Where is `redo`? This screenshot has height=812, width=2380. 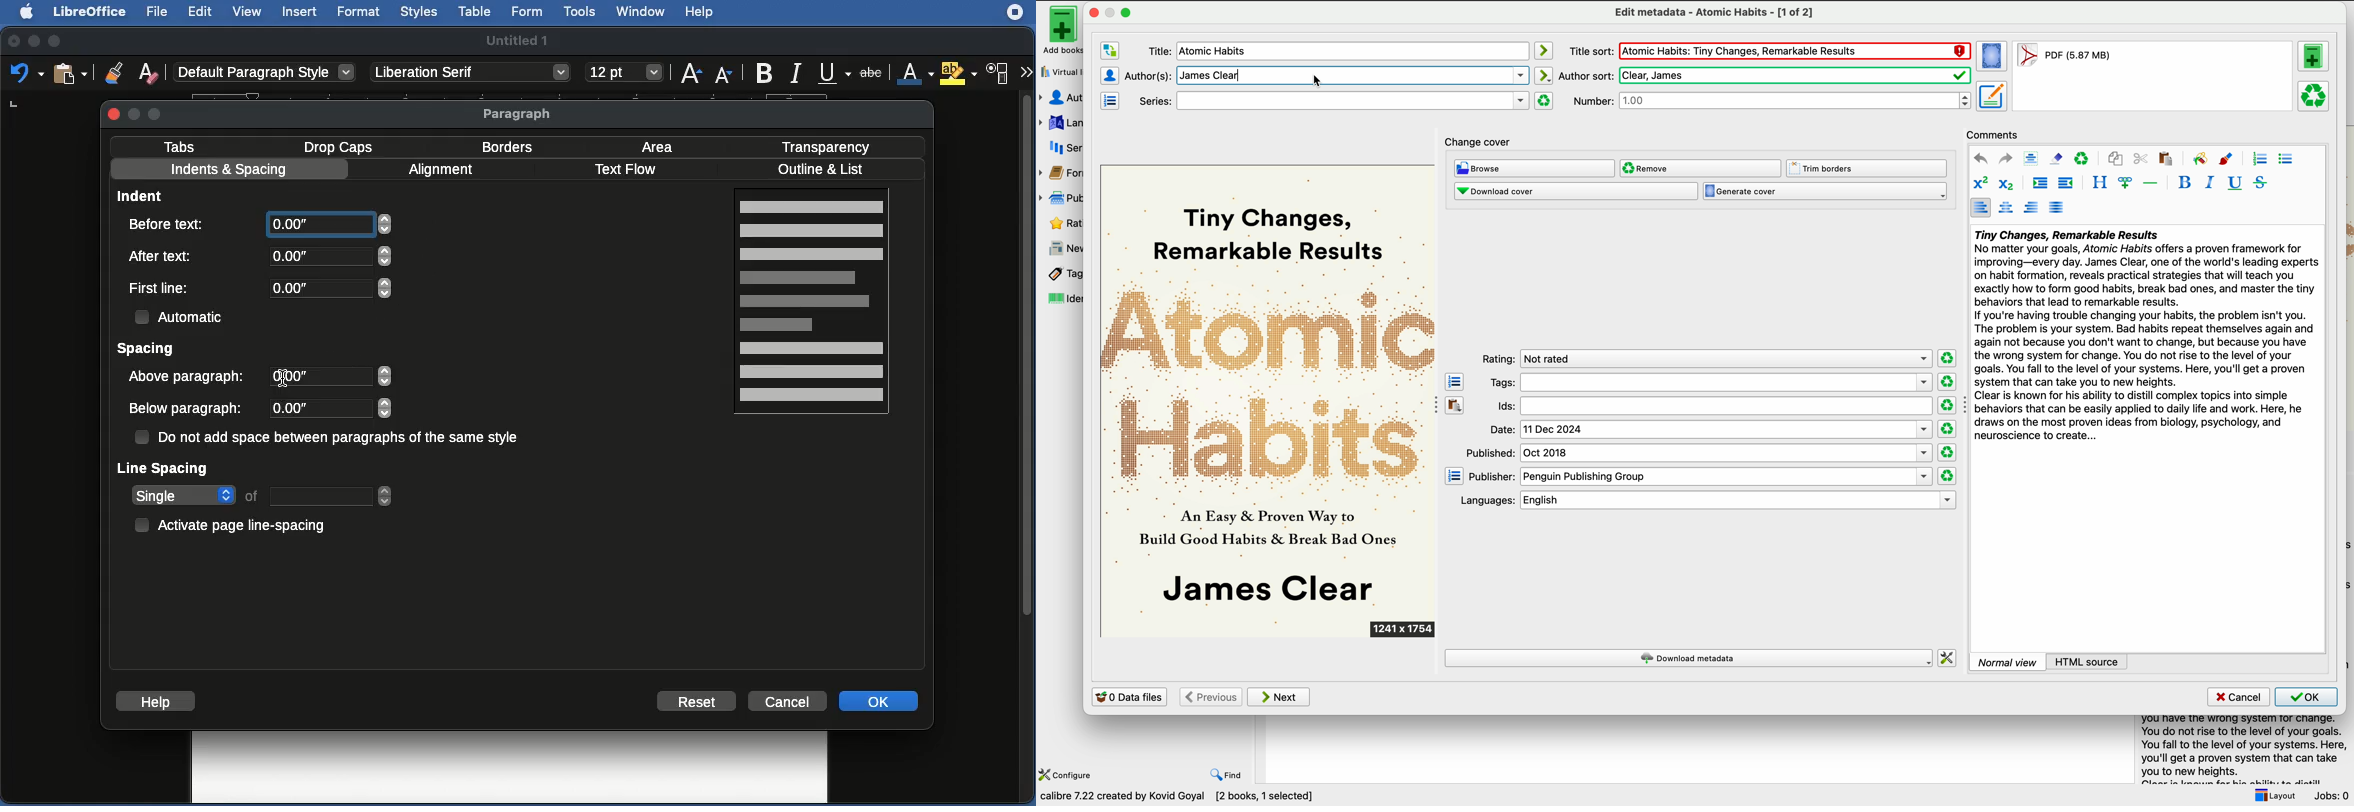 redo is located at coordinates (2006, 159).